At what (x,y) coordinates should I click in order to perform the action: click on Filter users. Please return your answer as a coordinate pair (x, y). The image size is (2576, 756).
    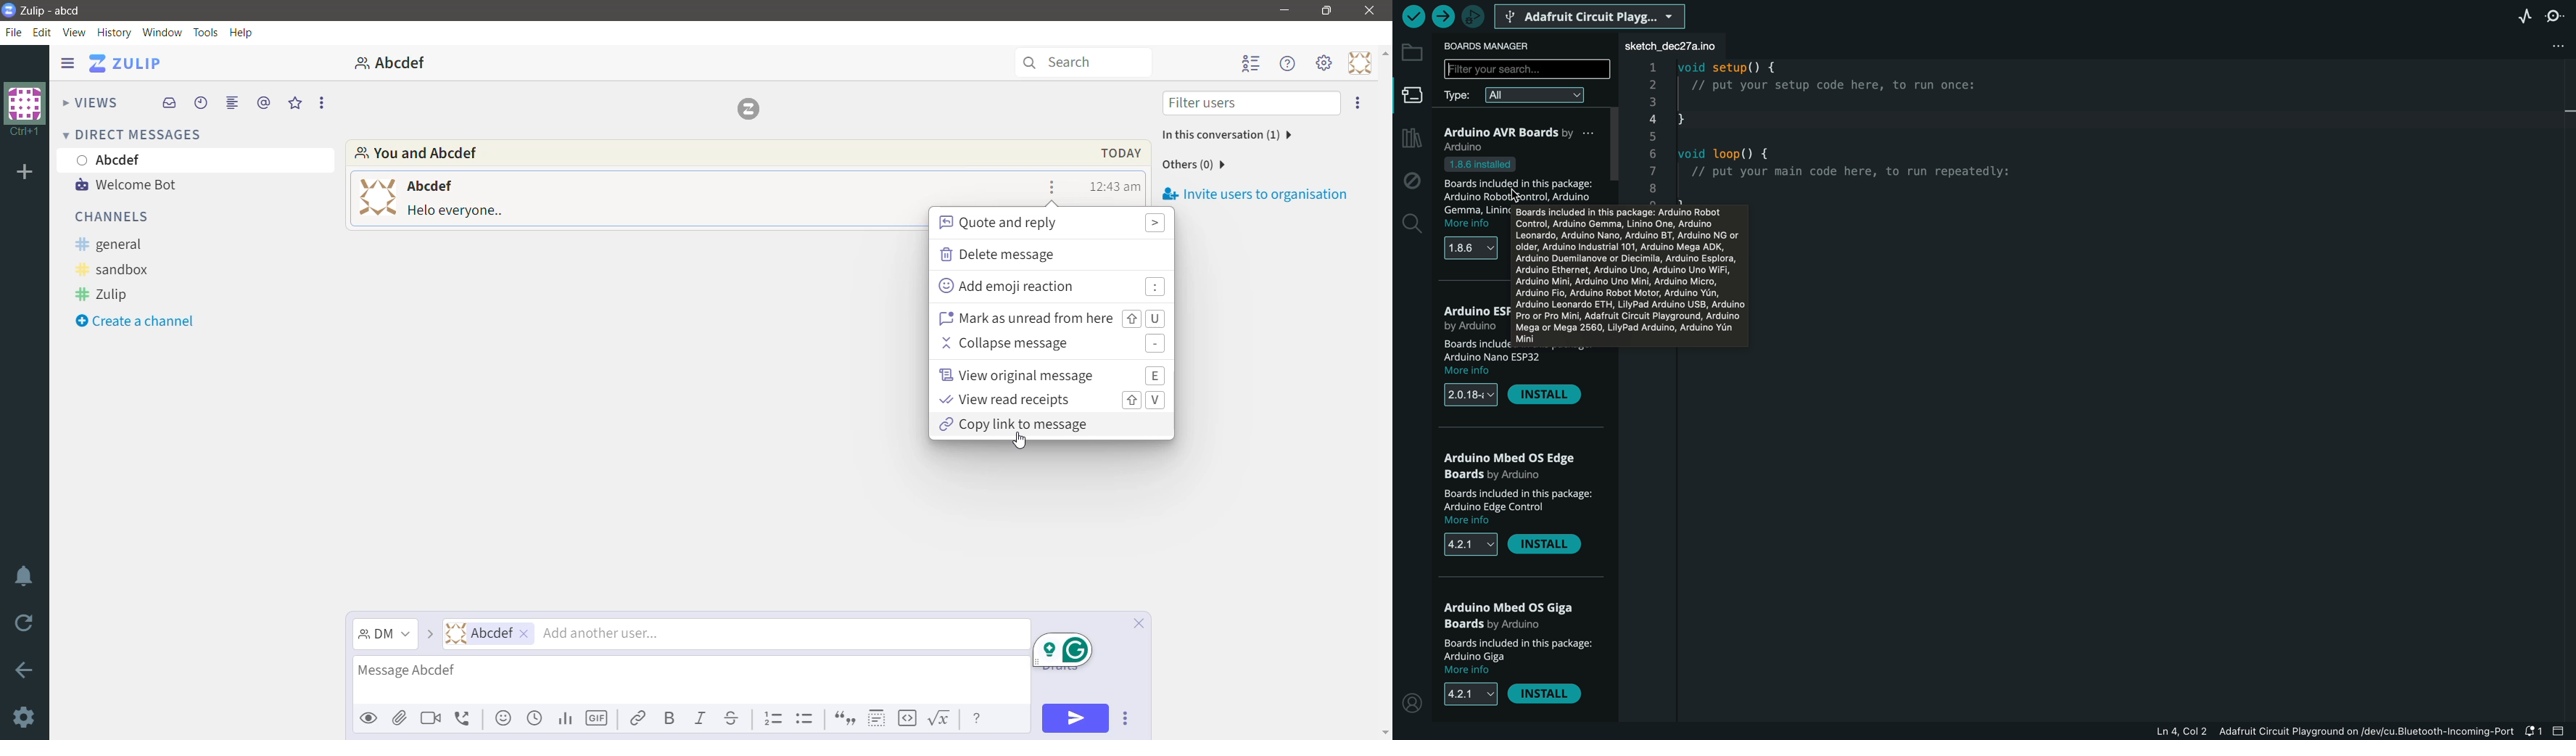
    Looking at the image, I should click on (1250, 103).